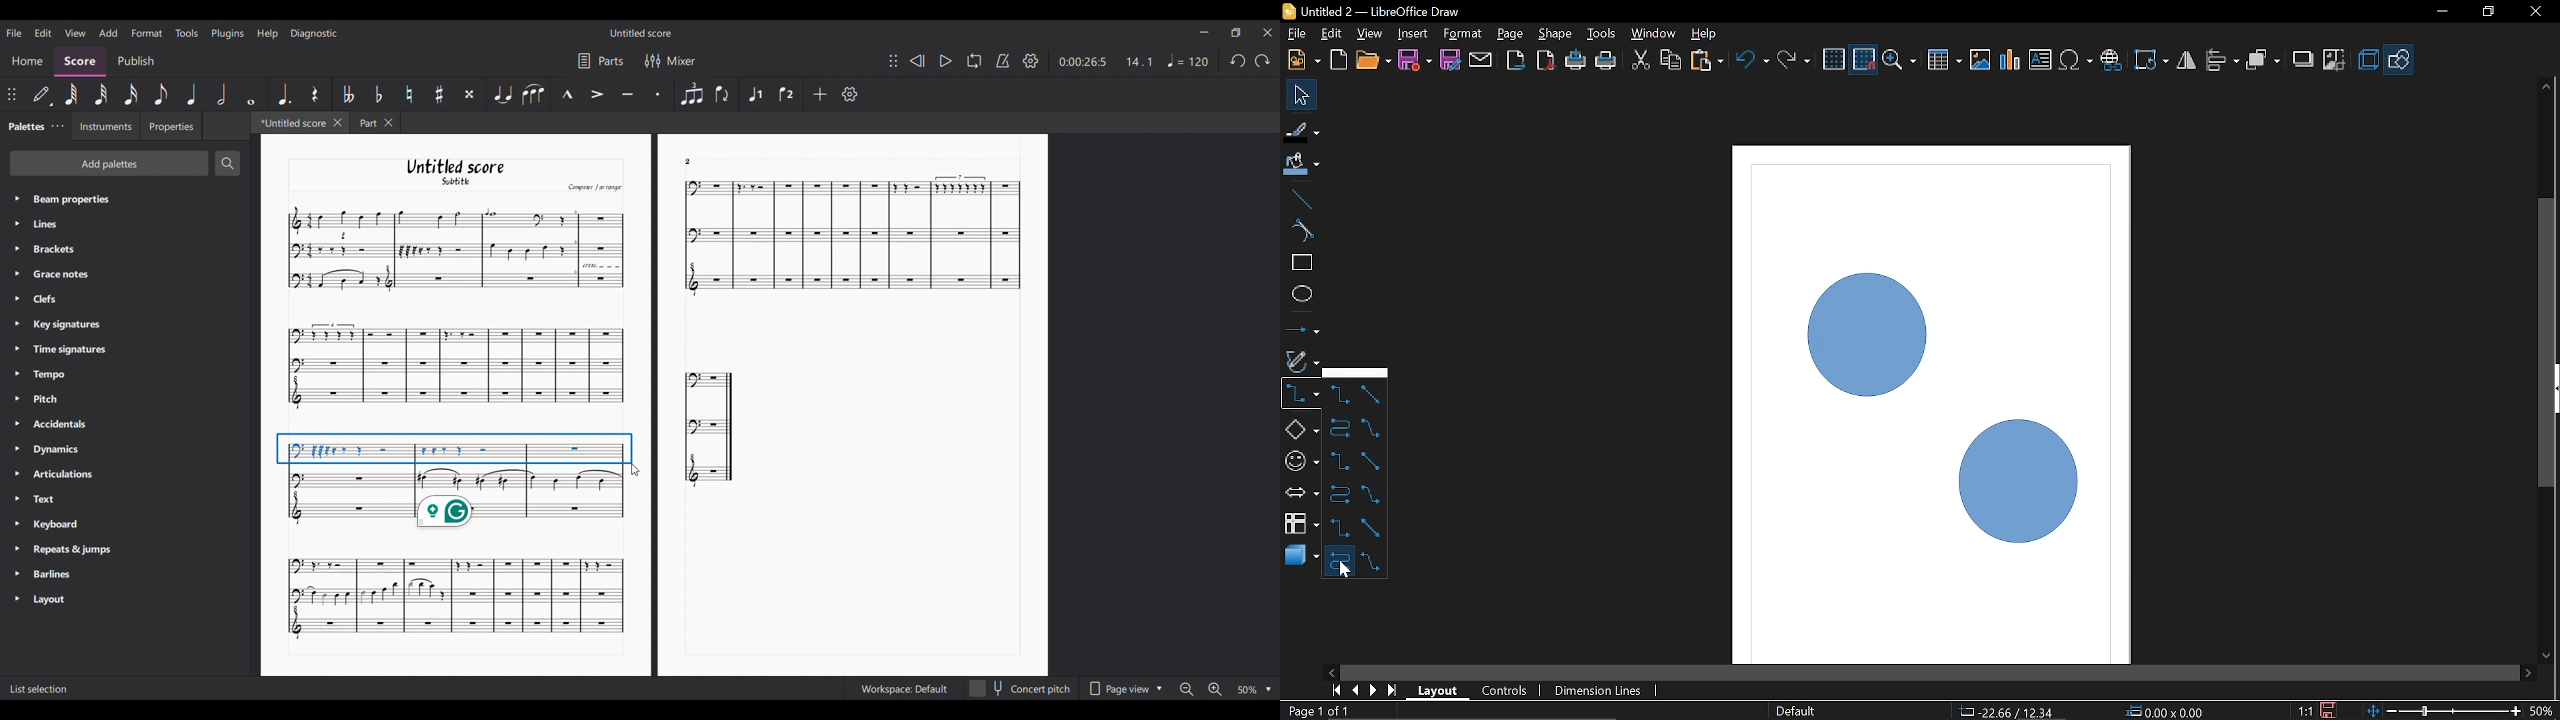 The height and width of the screenshot is (728, 2576). I want to click on Layout, so click(1440, 691).